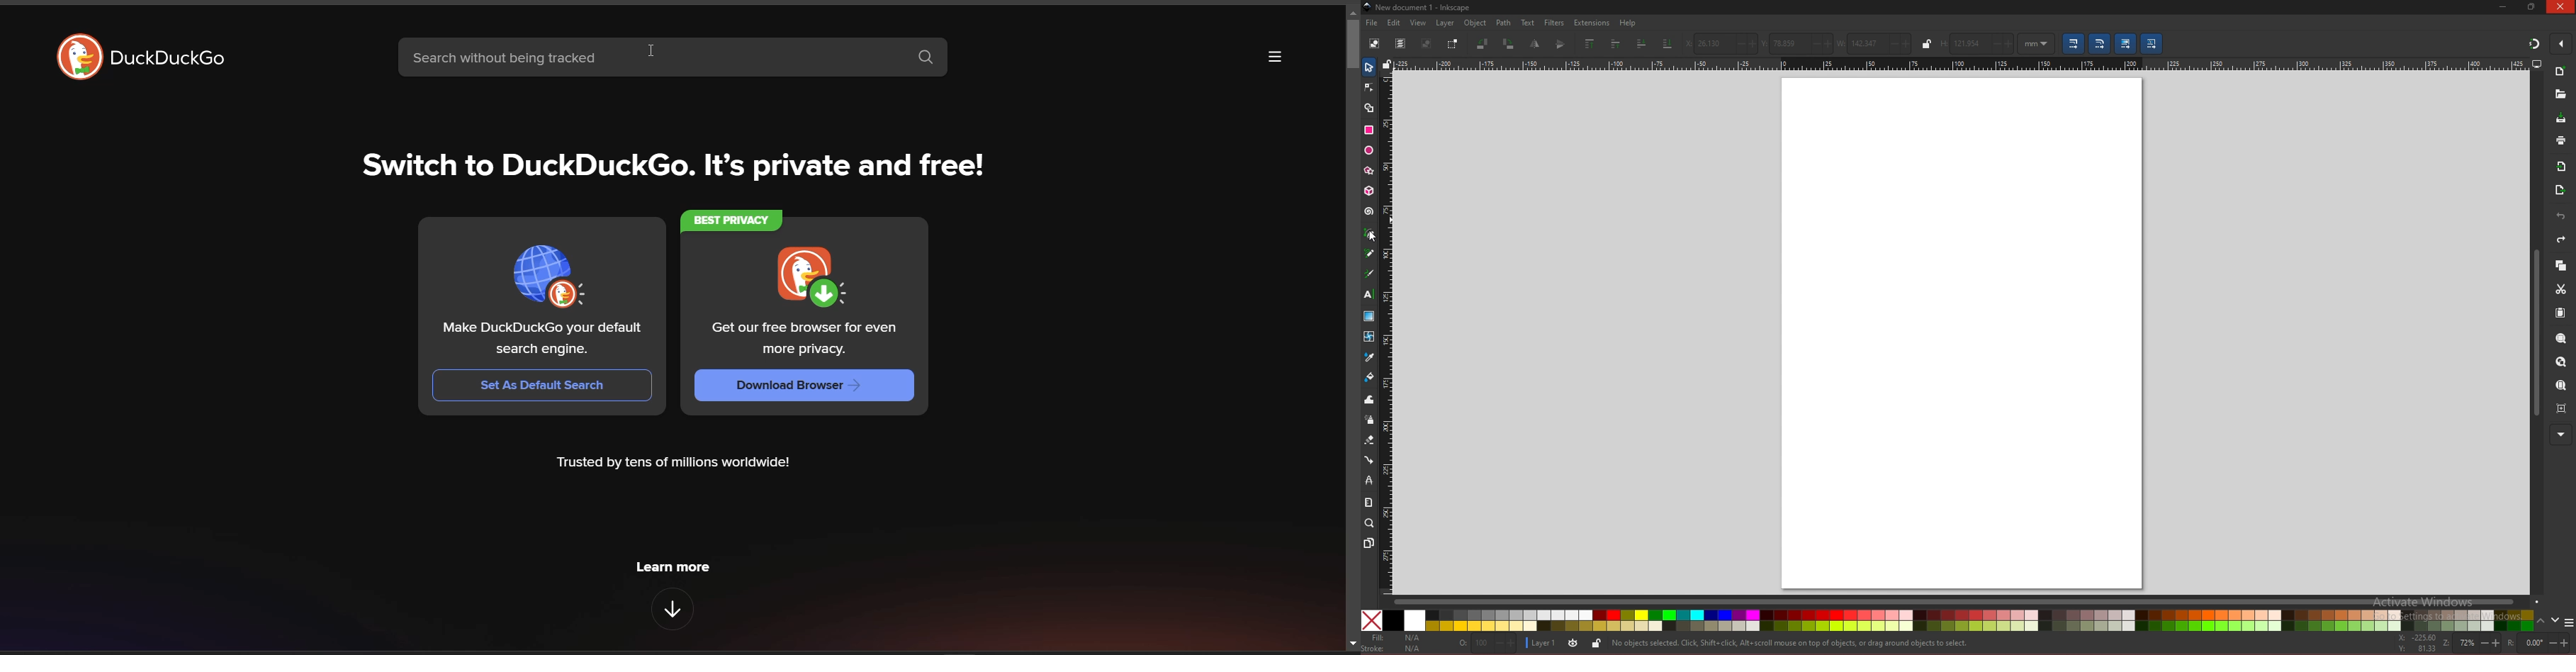 The height and width of the screenshot is (672, 2576). What do you see at coordinates (1591, 43) in the screenshot?
I see `raise selection to top` at bounding box center [1591, 43].